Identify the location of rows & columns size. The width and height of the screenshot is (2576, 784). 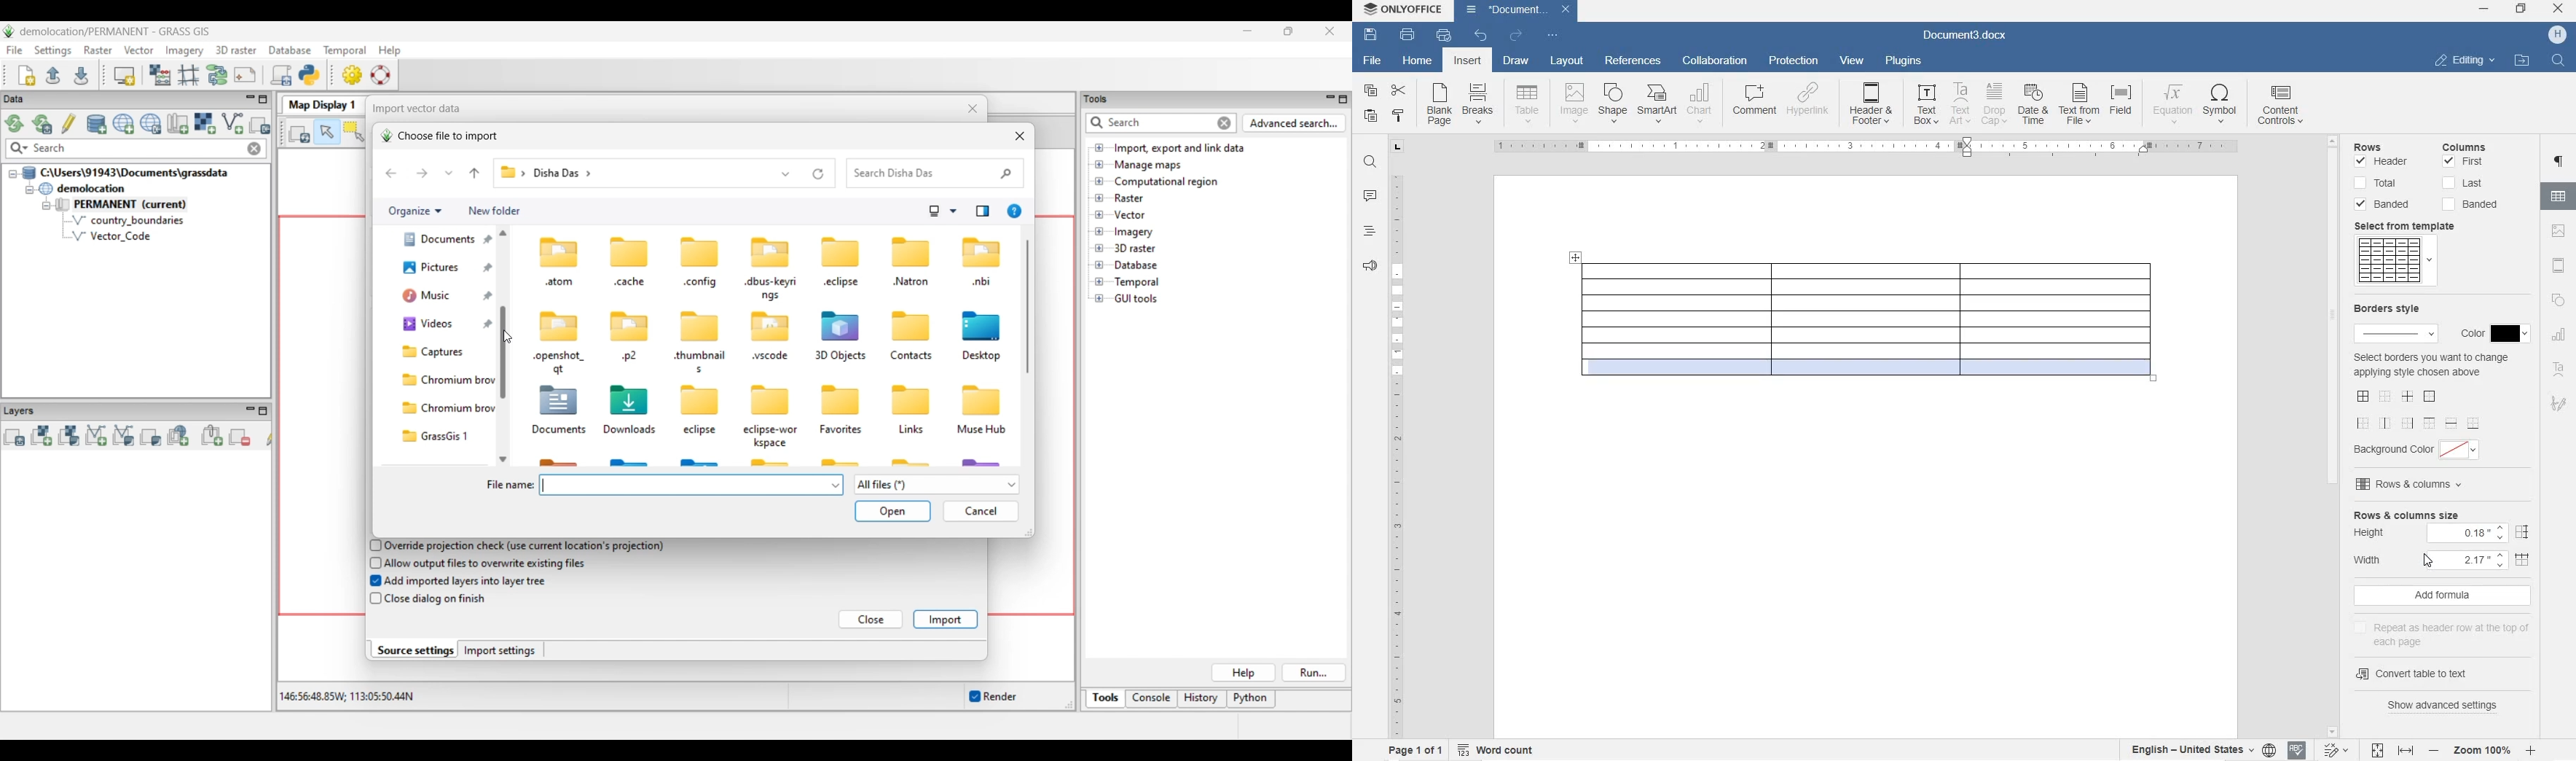
(2443, 514).